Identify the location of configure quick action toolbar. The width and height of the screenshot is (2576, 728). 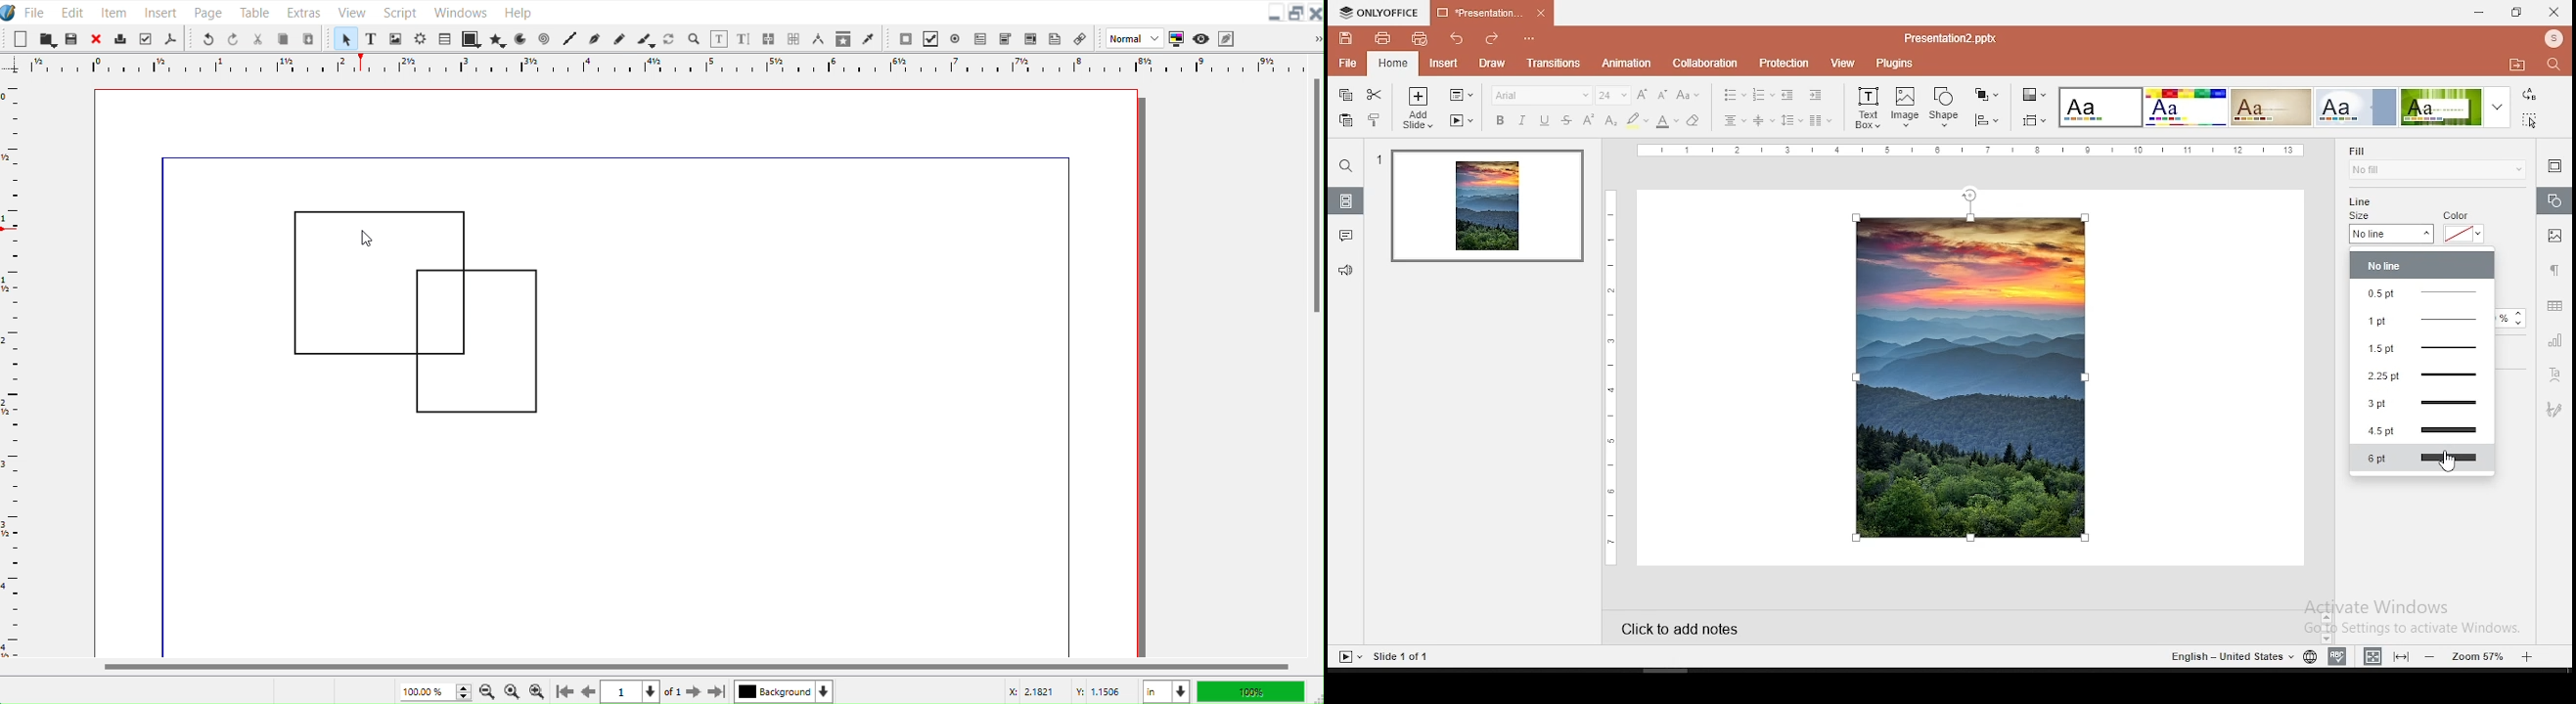
(1527, 40).